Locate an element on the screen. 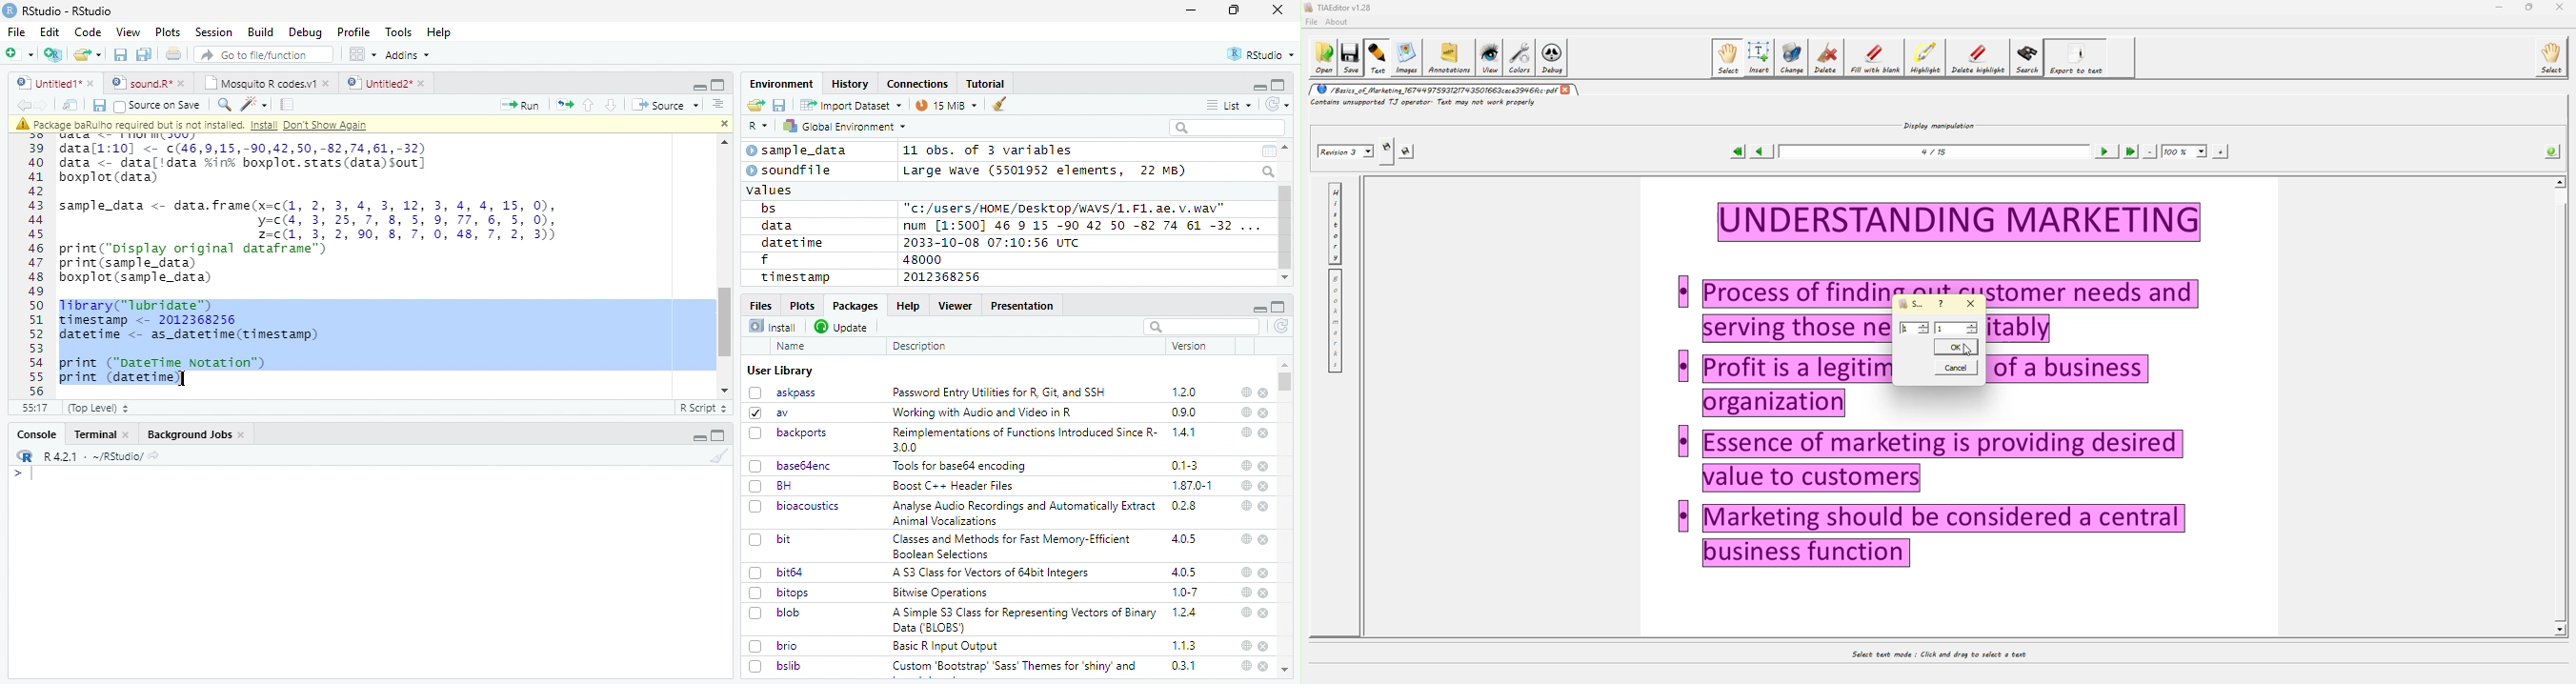 The width and height of the screenshot is (2576, 700). 0.2.8 is located at coordinates (1185, 505).